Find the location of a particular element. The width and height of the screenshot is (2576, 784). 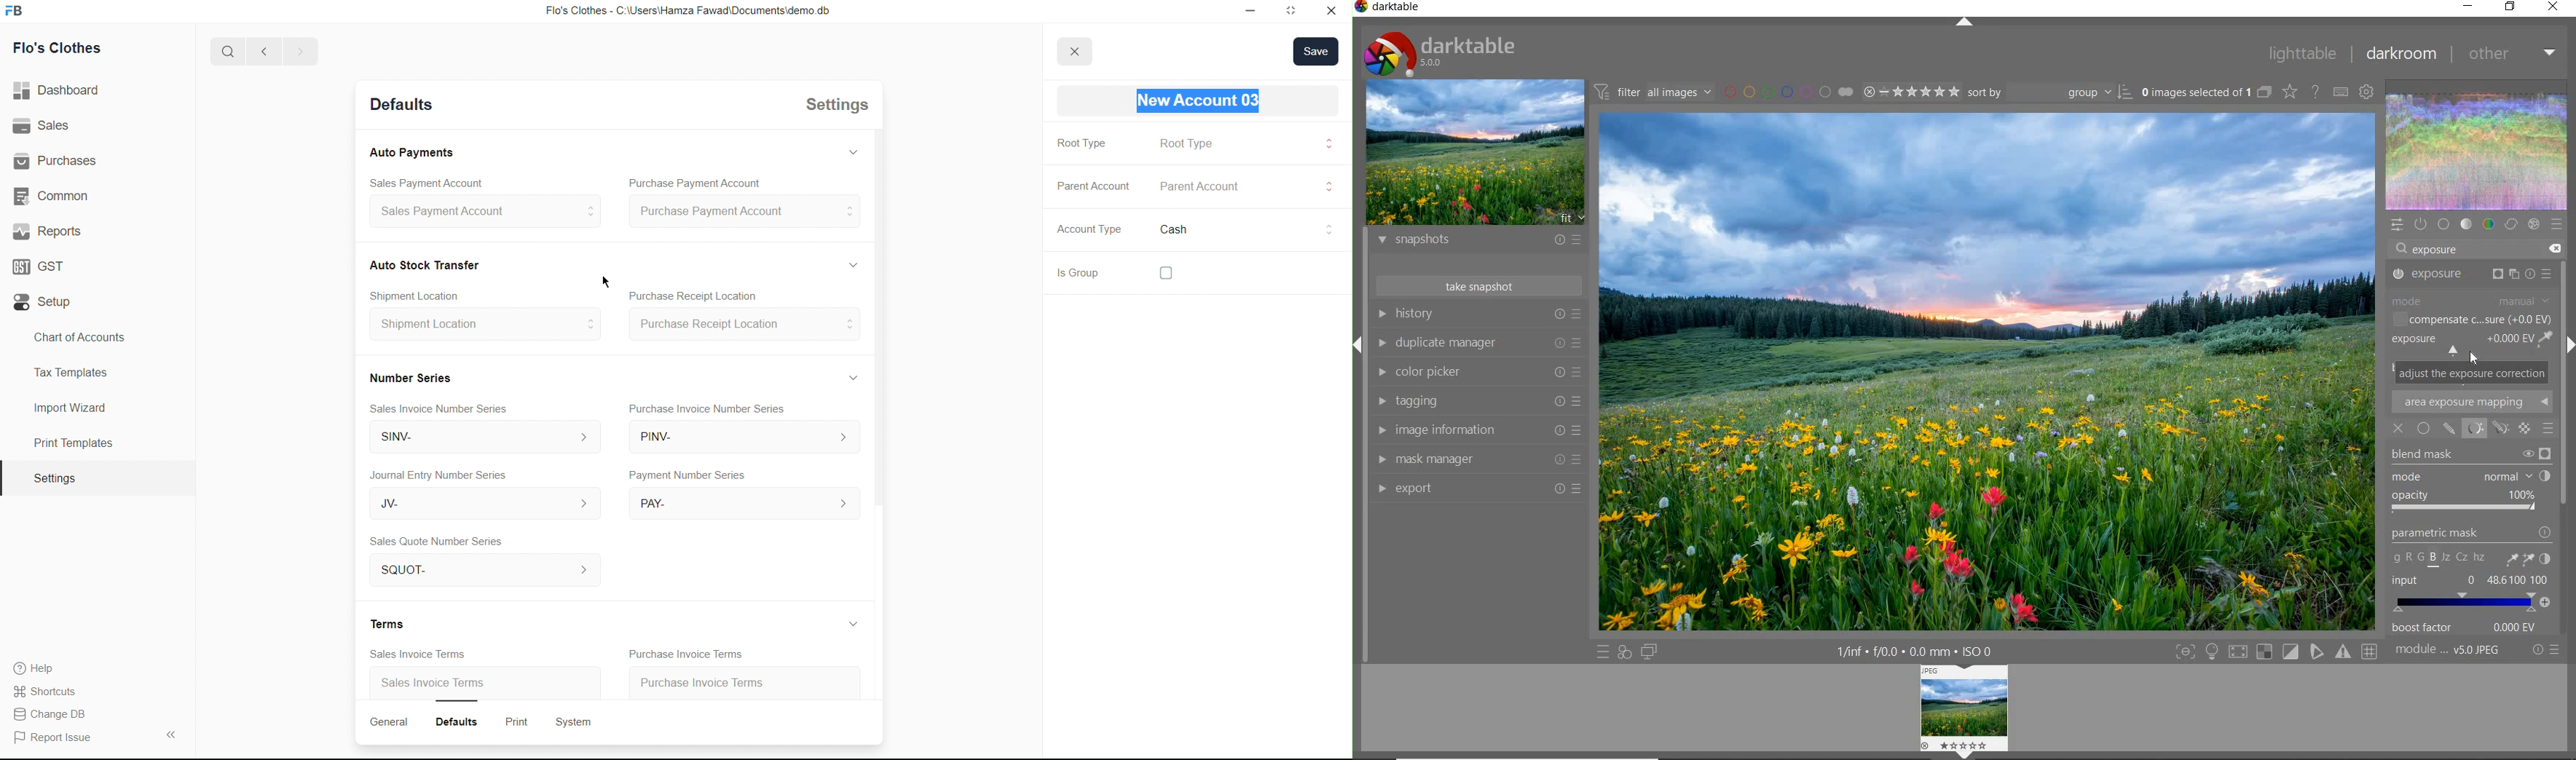

Hide  is located at coordinates (850, 263).